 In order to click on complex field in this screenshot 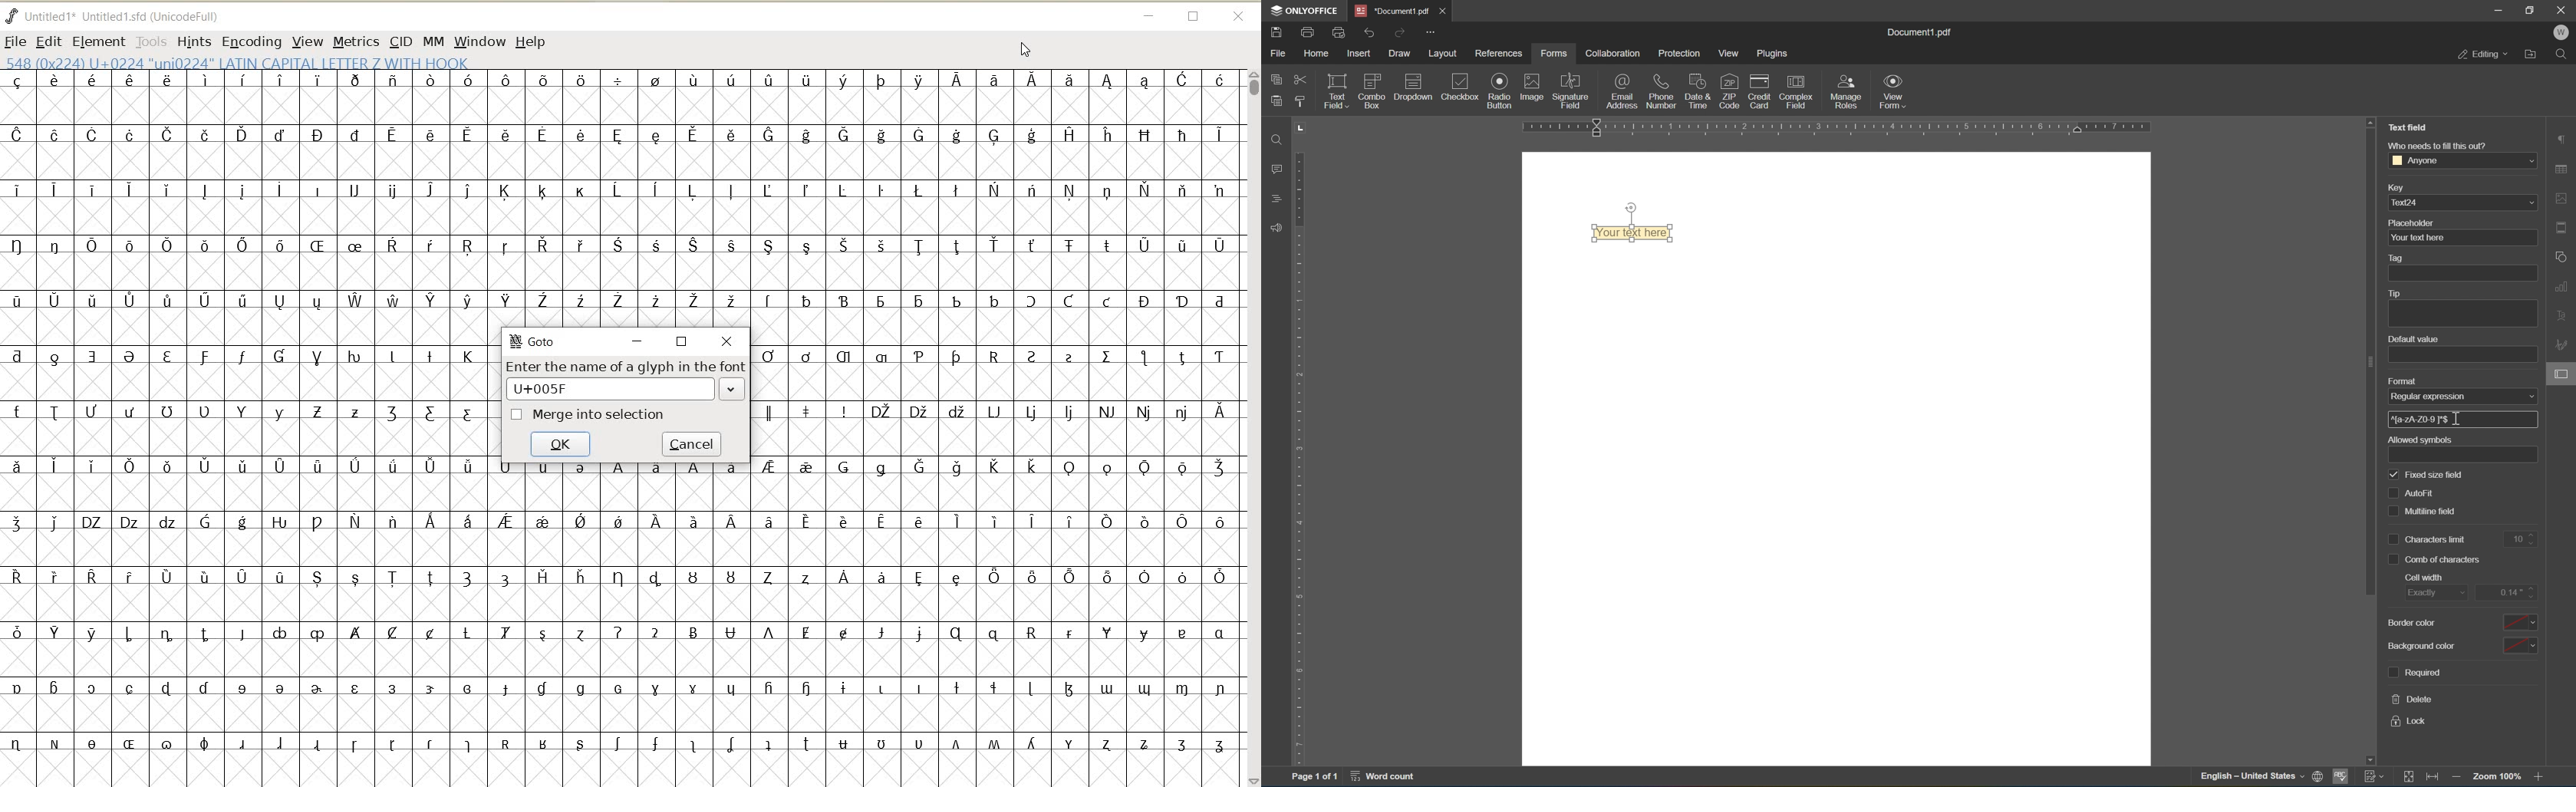, I will do `click(1794, 92)`.